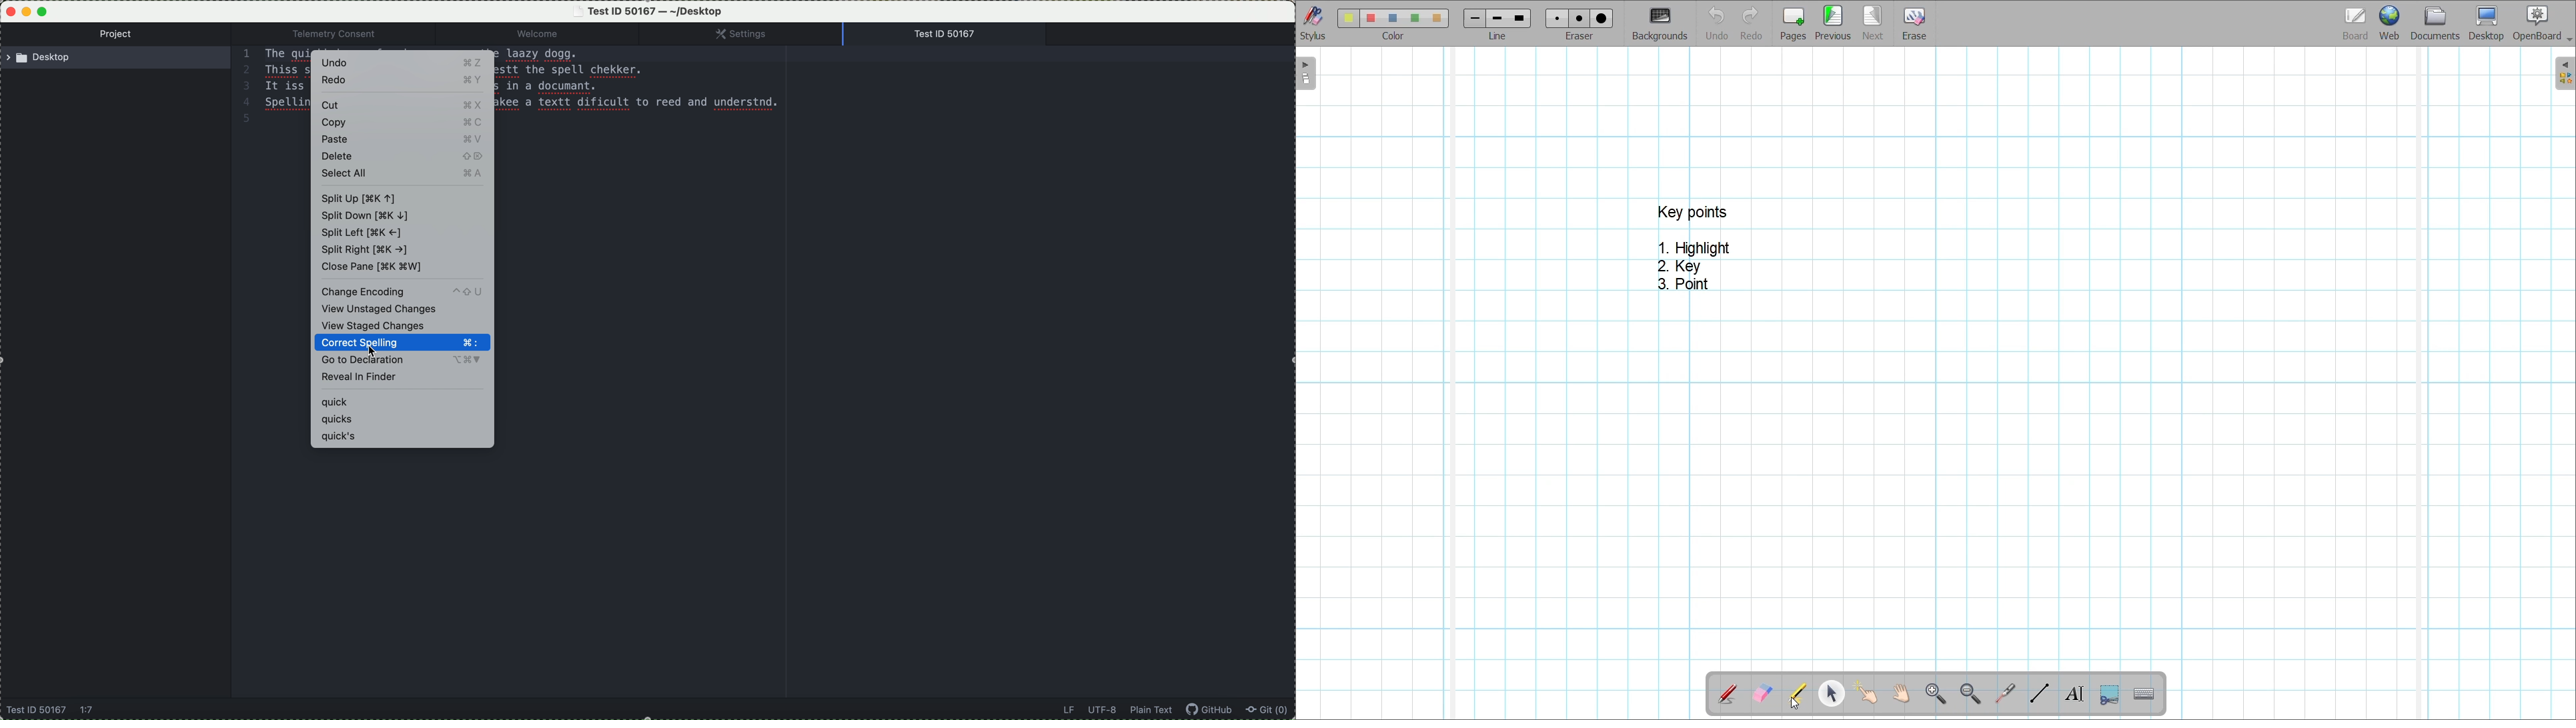  Describe the element at coordinates (2487, 23) in the screenshot. I see `Desktop` at that location.